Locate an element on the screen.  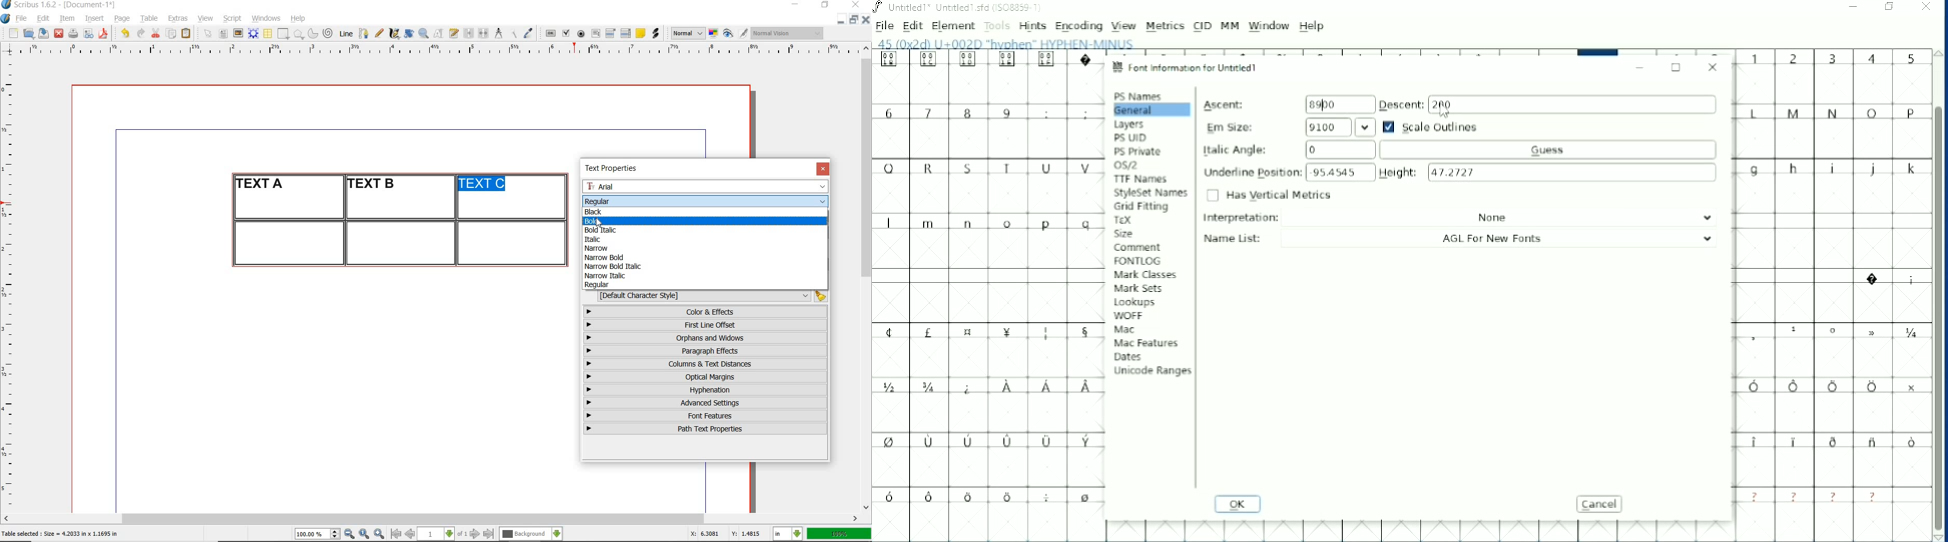
insert is located at coordinates (94, 19).